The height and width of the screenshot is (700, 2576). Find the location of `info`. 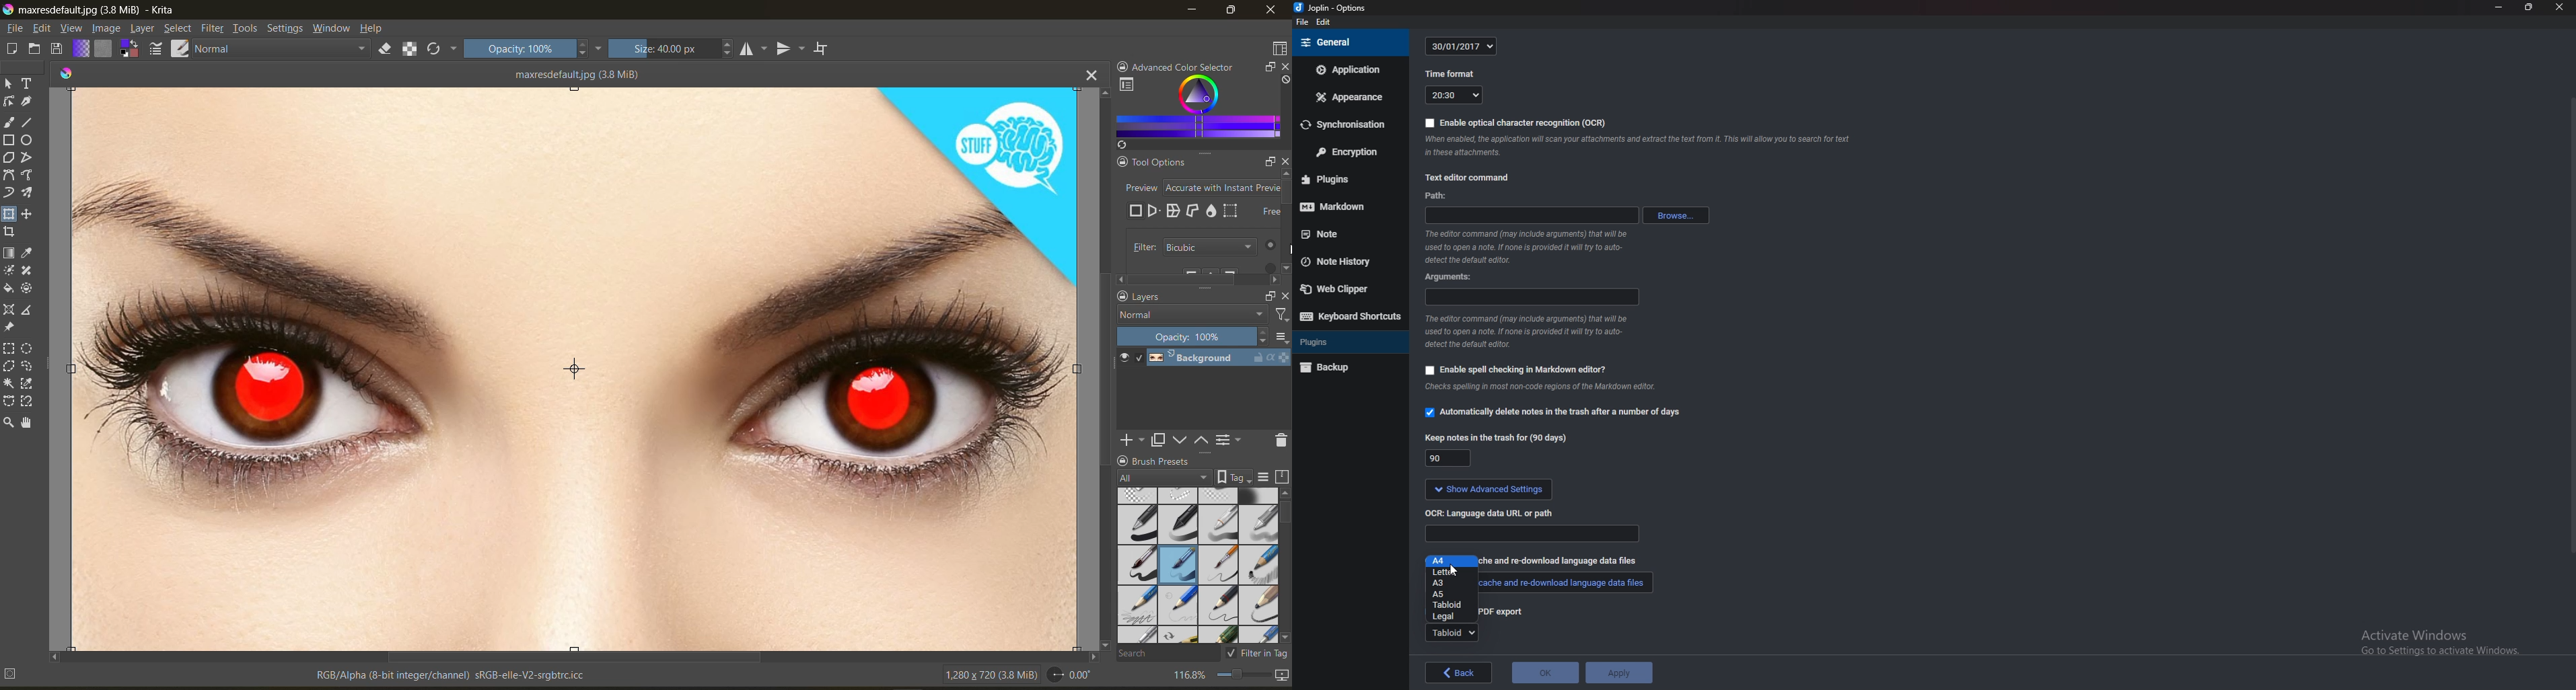

info is located at coordinates (1535, 247).